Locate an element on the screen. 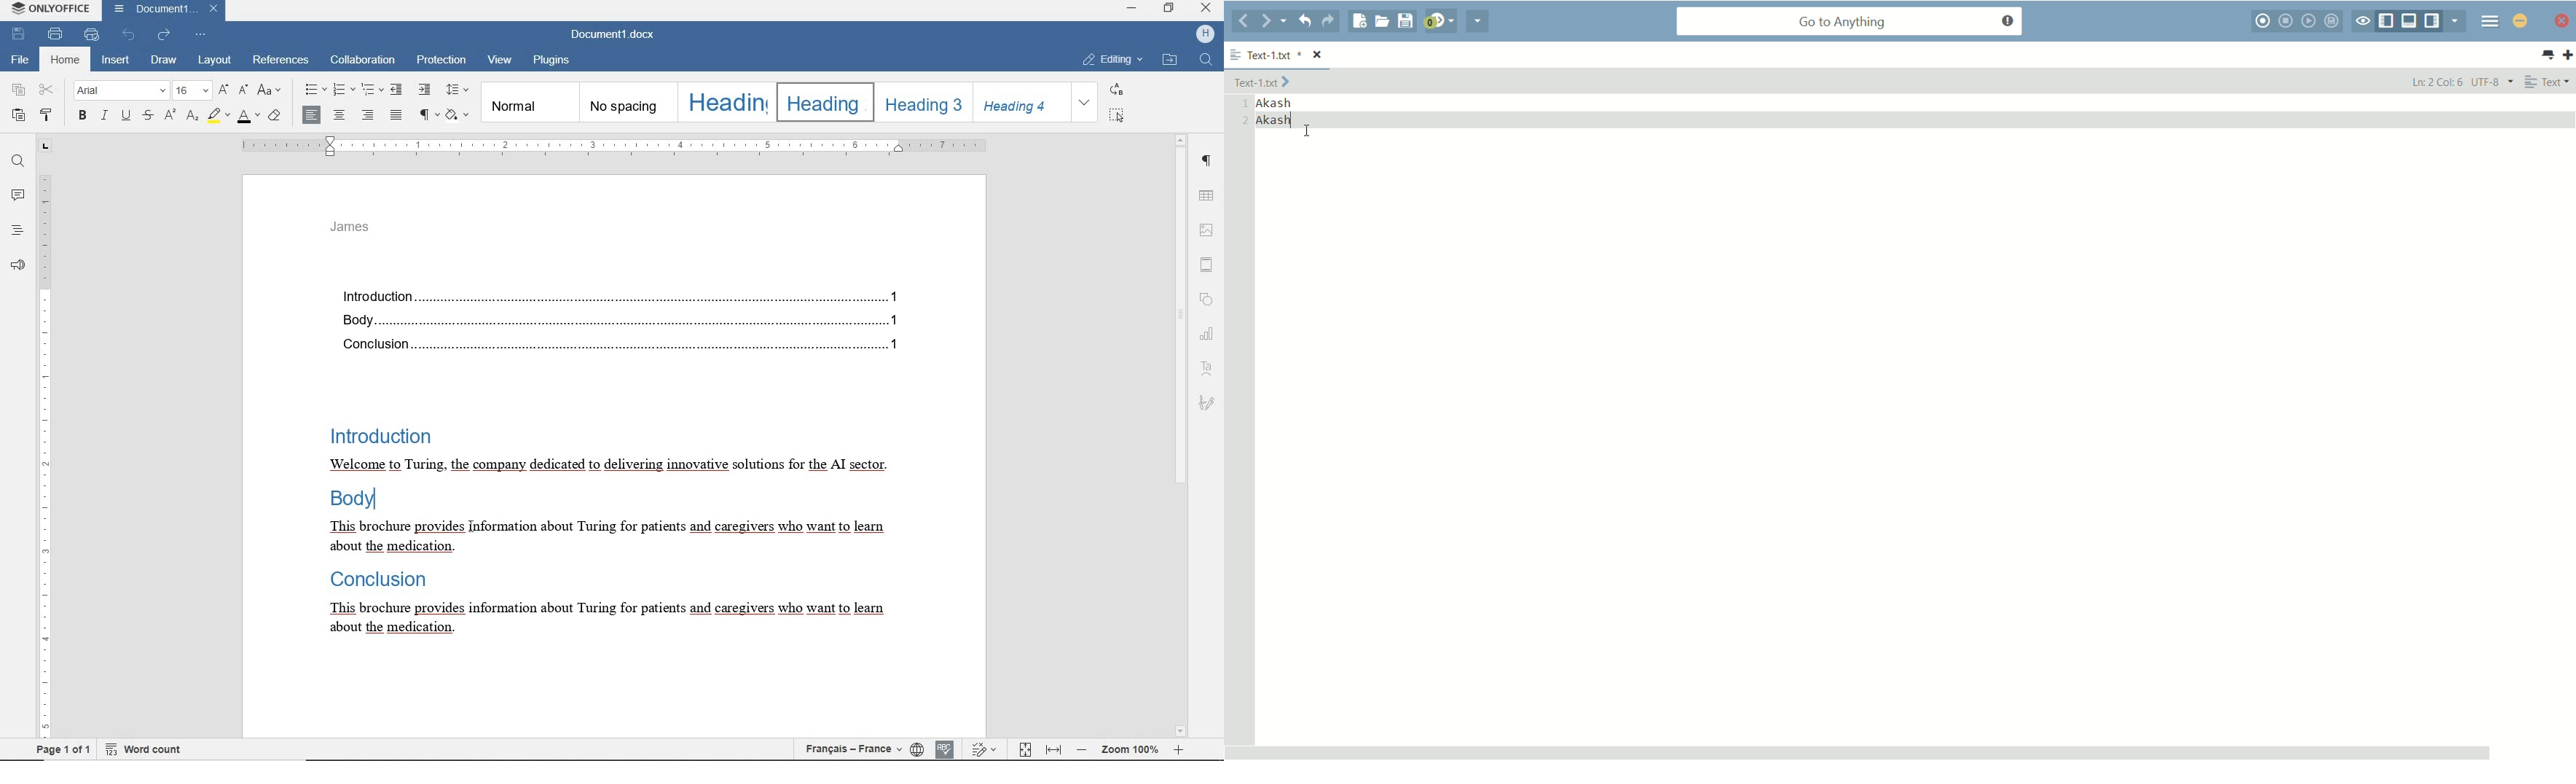 The image size is (2576, 784). INCREASE INDENT is located at coordinates (426, 90).